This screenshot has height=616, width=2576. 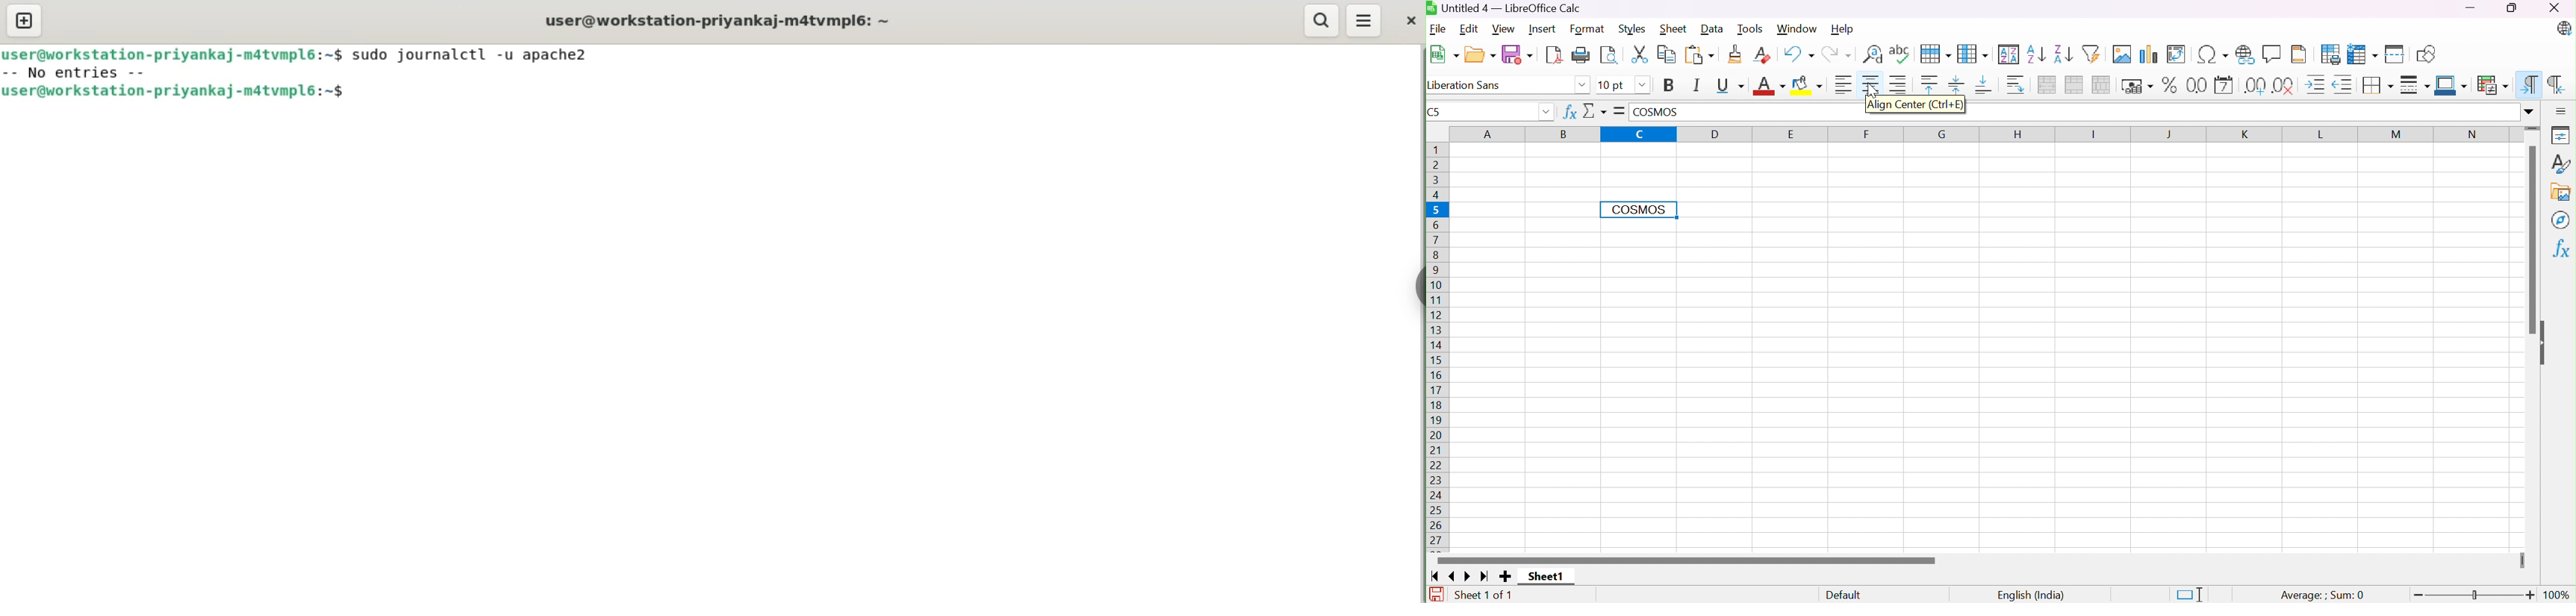 What do you see at coordinates (181, 93) in the screenshot?
I see `user@workstation-priyankaj-m4tvmpl6:~$` at bounding box center [181, 93].